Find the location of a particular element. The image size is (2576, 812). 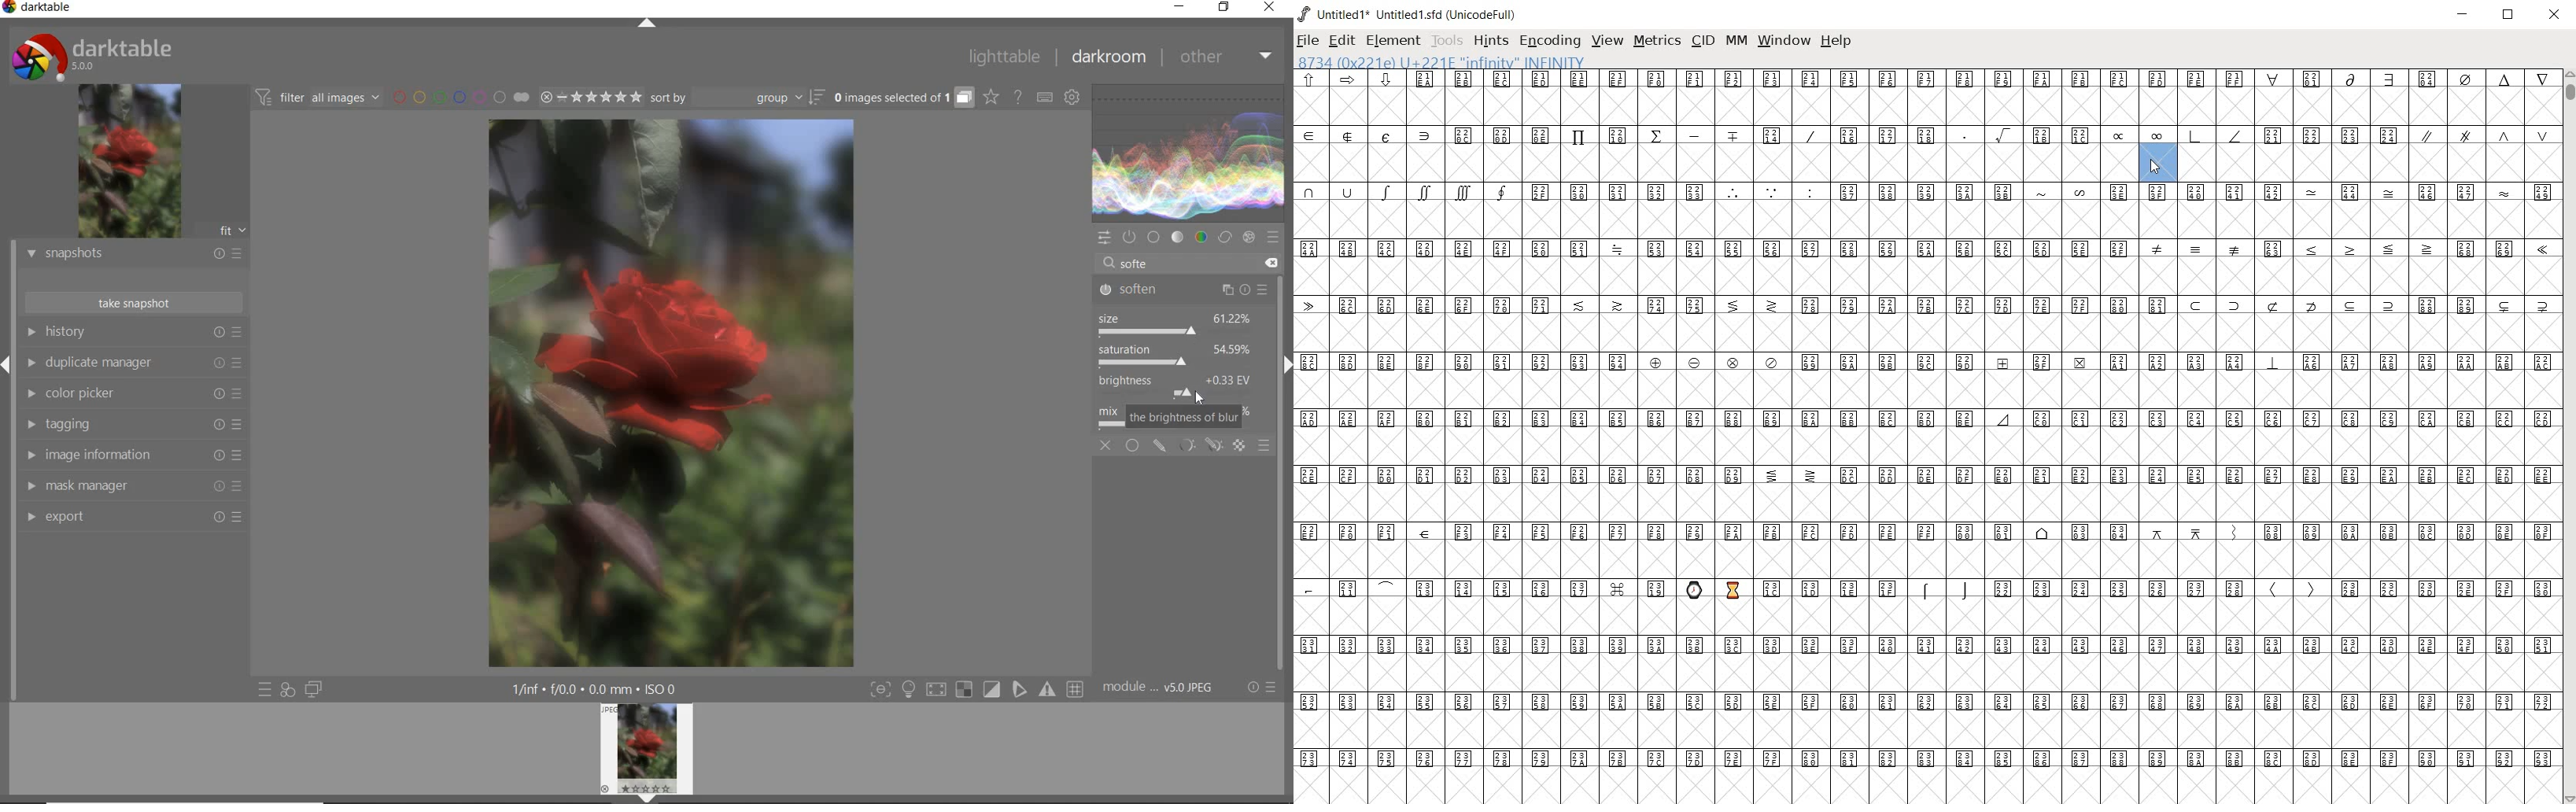

enable online help is located at coordinates (1019, 97).